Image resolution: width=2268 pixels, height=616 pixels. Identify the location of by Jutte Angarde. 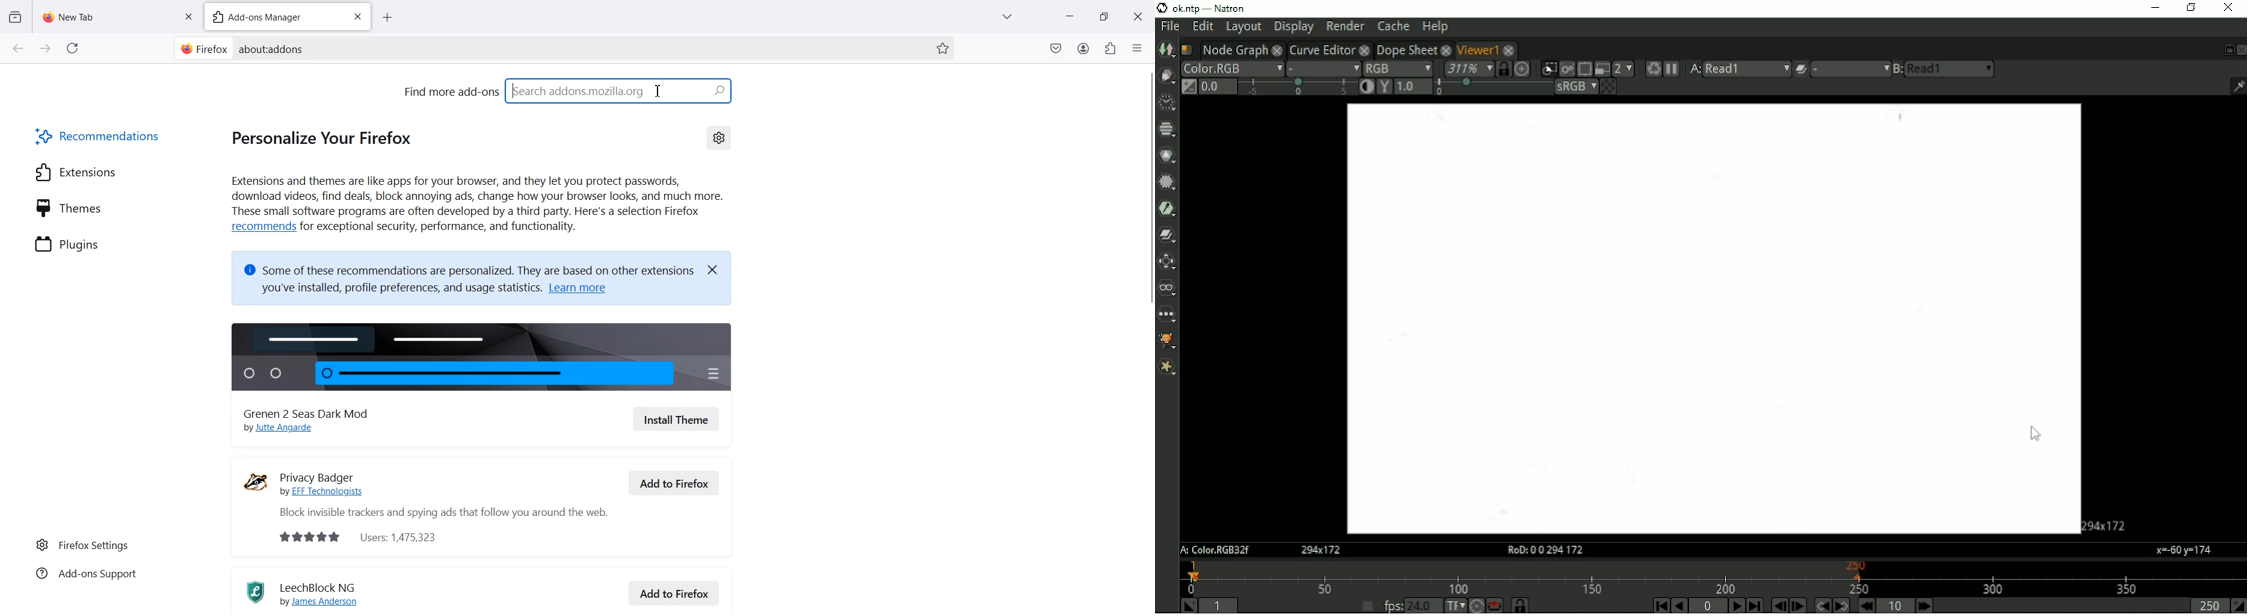
(285, 429).